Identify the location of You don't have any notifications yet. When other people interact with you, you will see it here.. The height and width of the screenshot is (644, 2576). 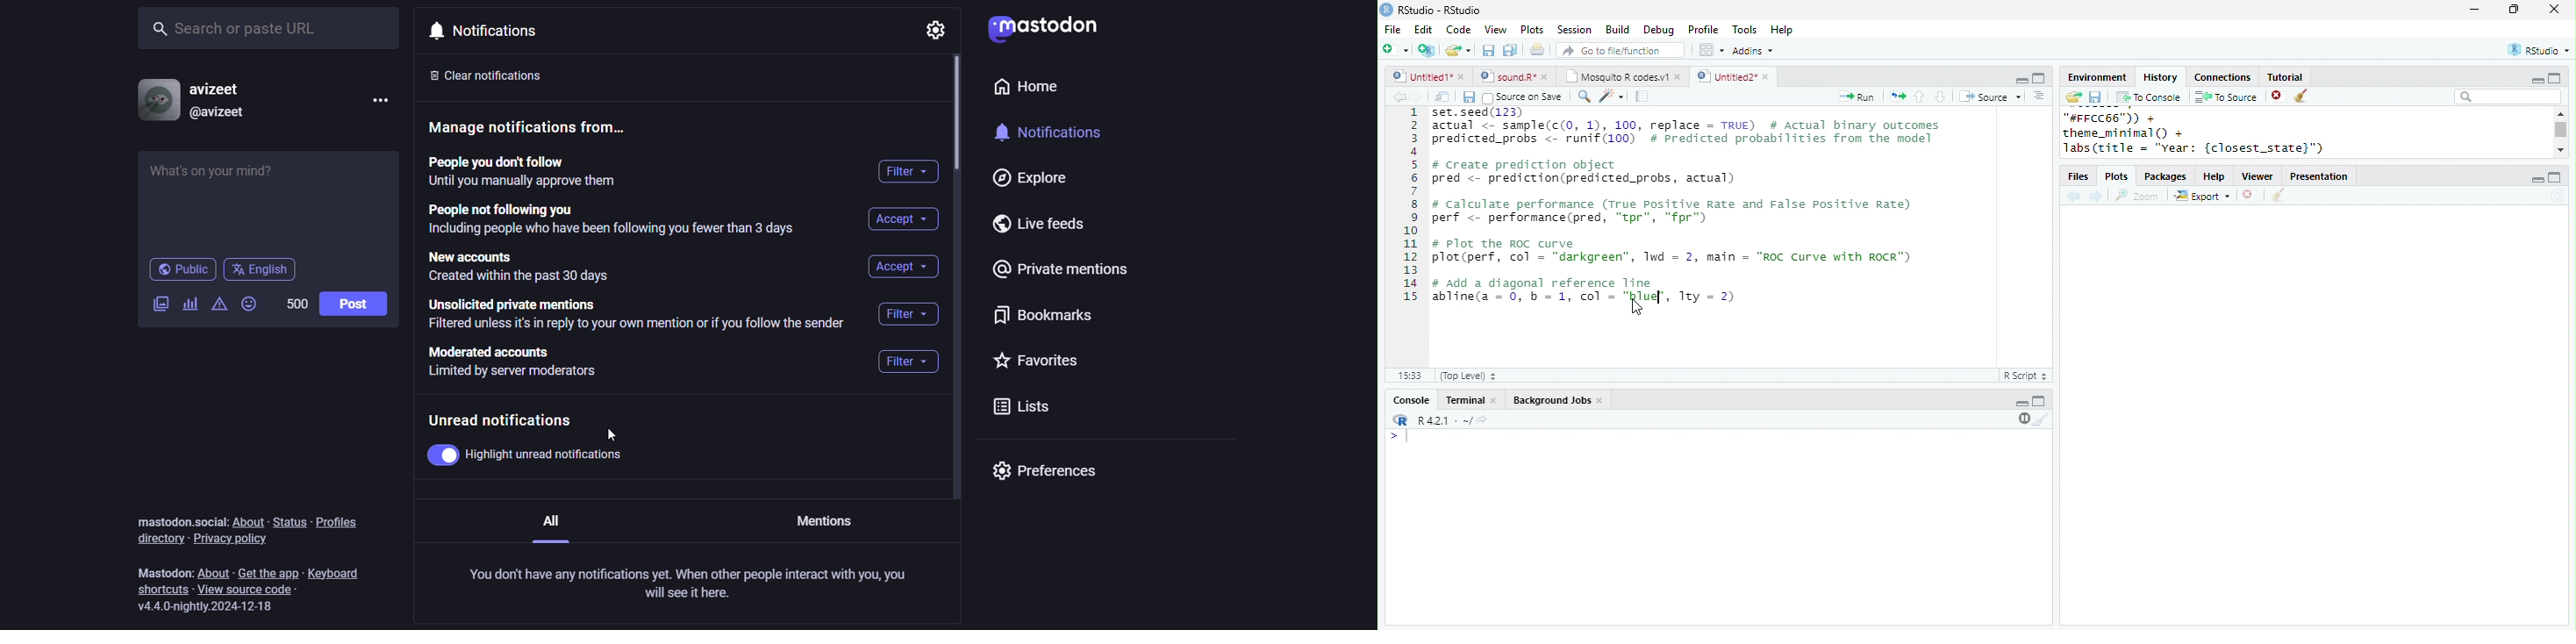
(686, 585).